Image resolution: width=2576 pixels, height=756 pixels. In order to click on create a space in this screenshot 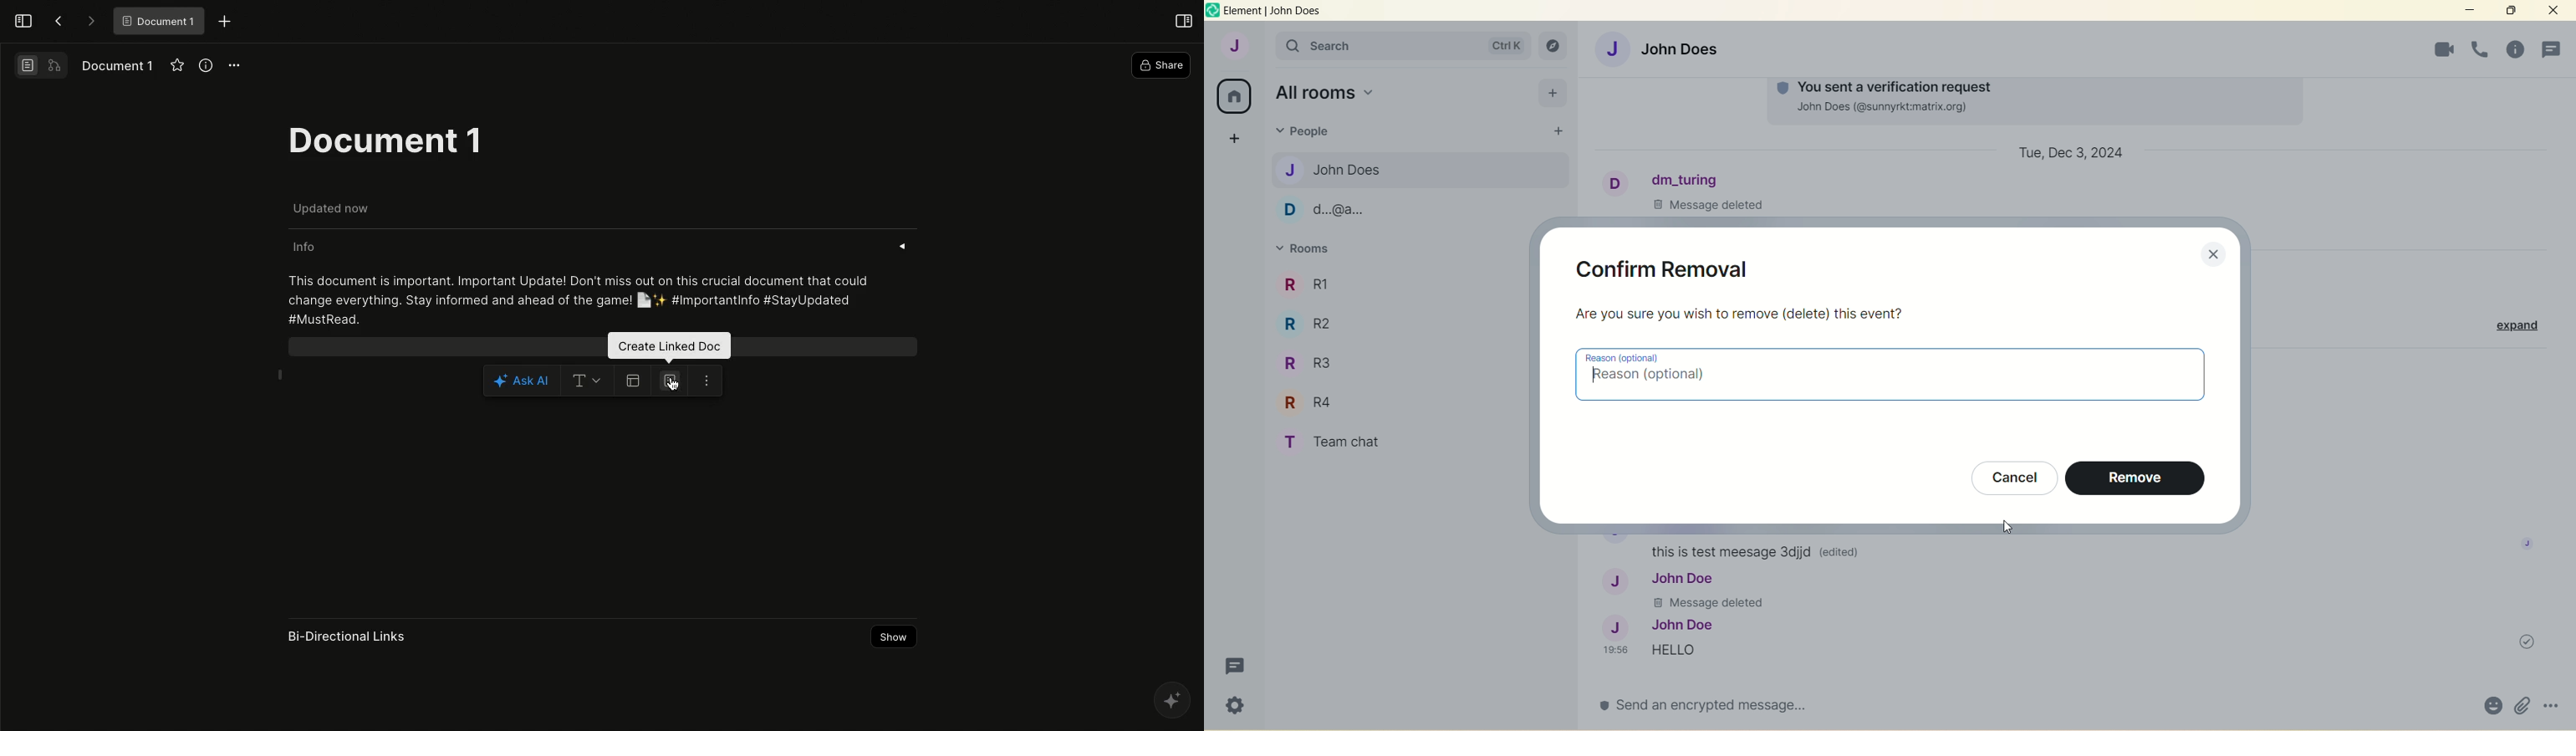, I will do `click(1235, 139)`.